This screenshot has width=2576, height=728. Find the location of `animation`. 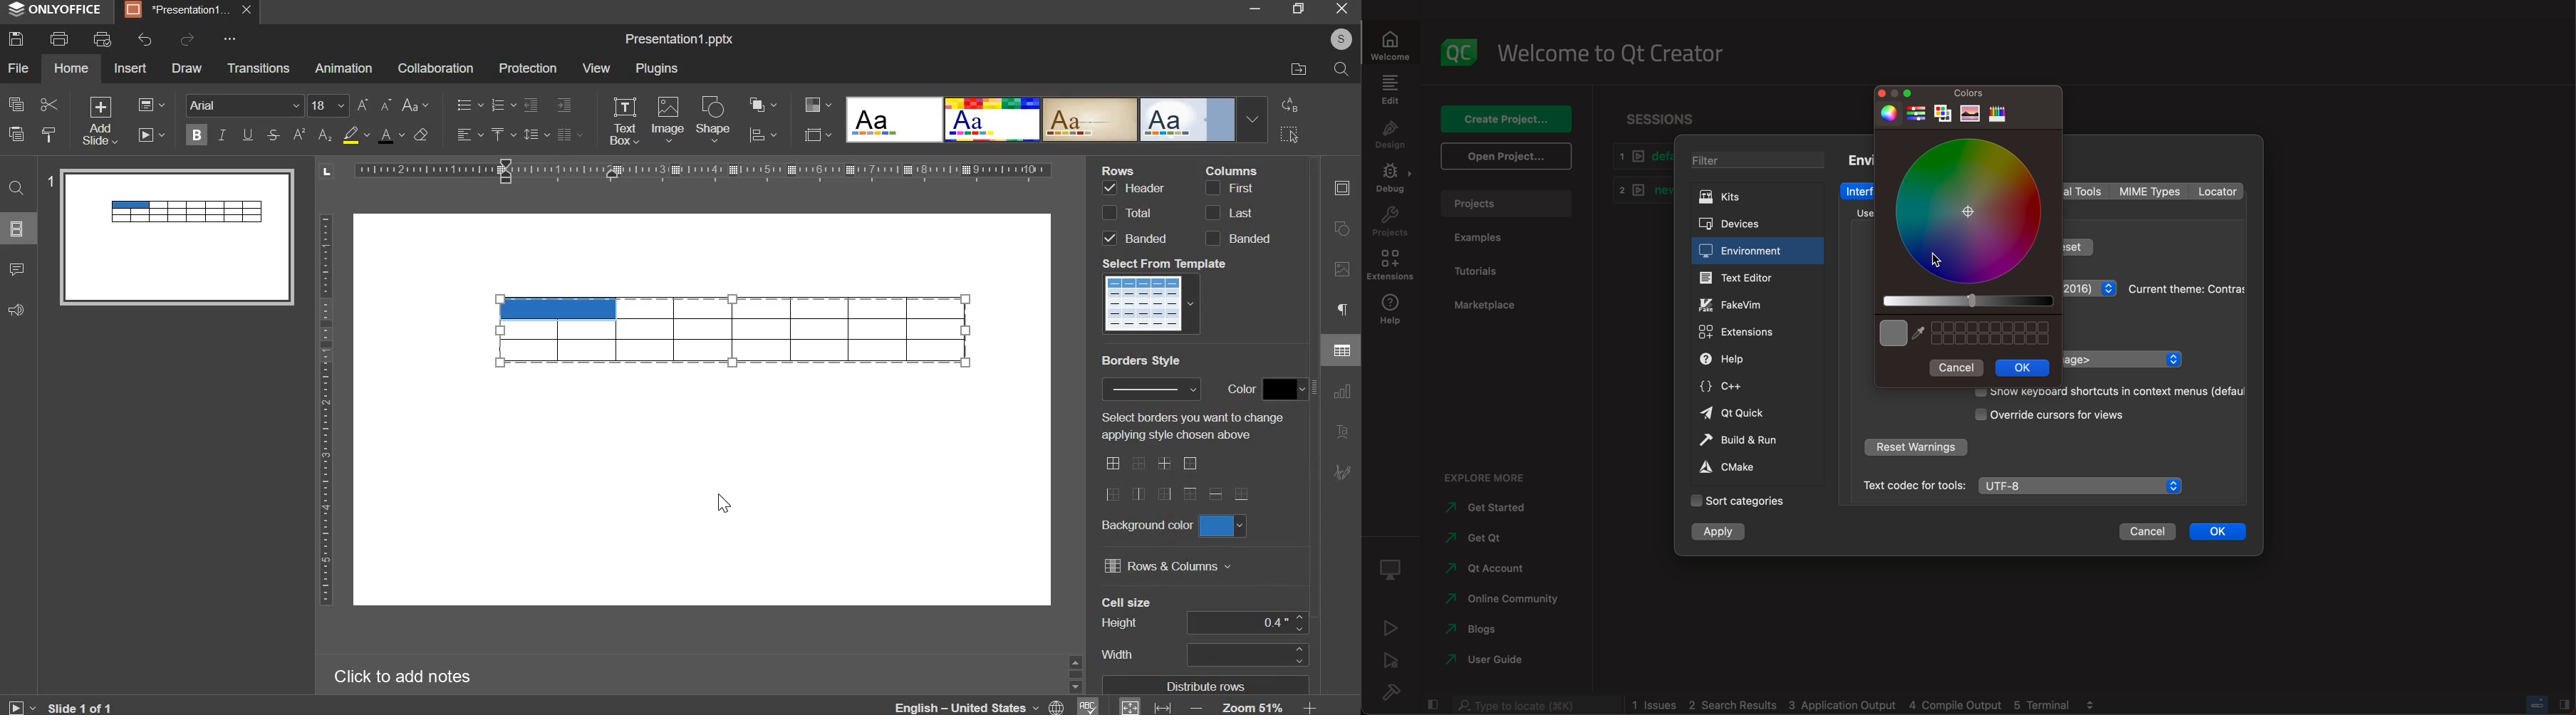

animation is located at coordinates (343, 68).